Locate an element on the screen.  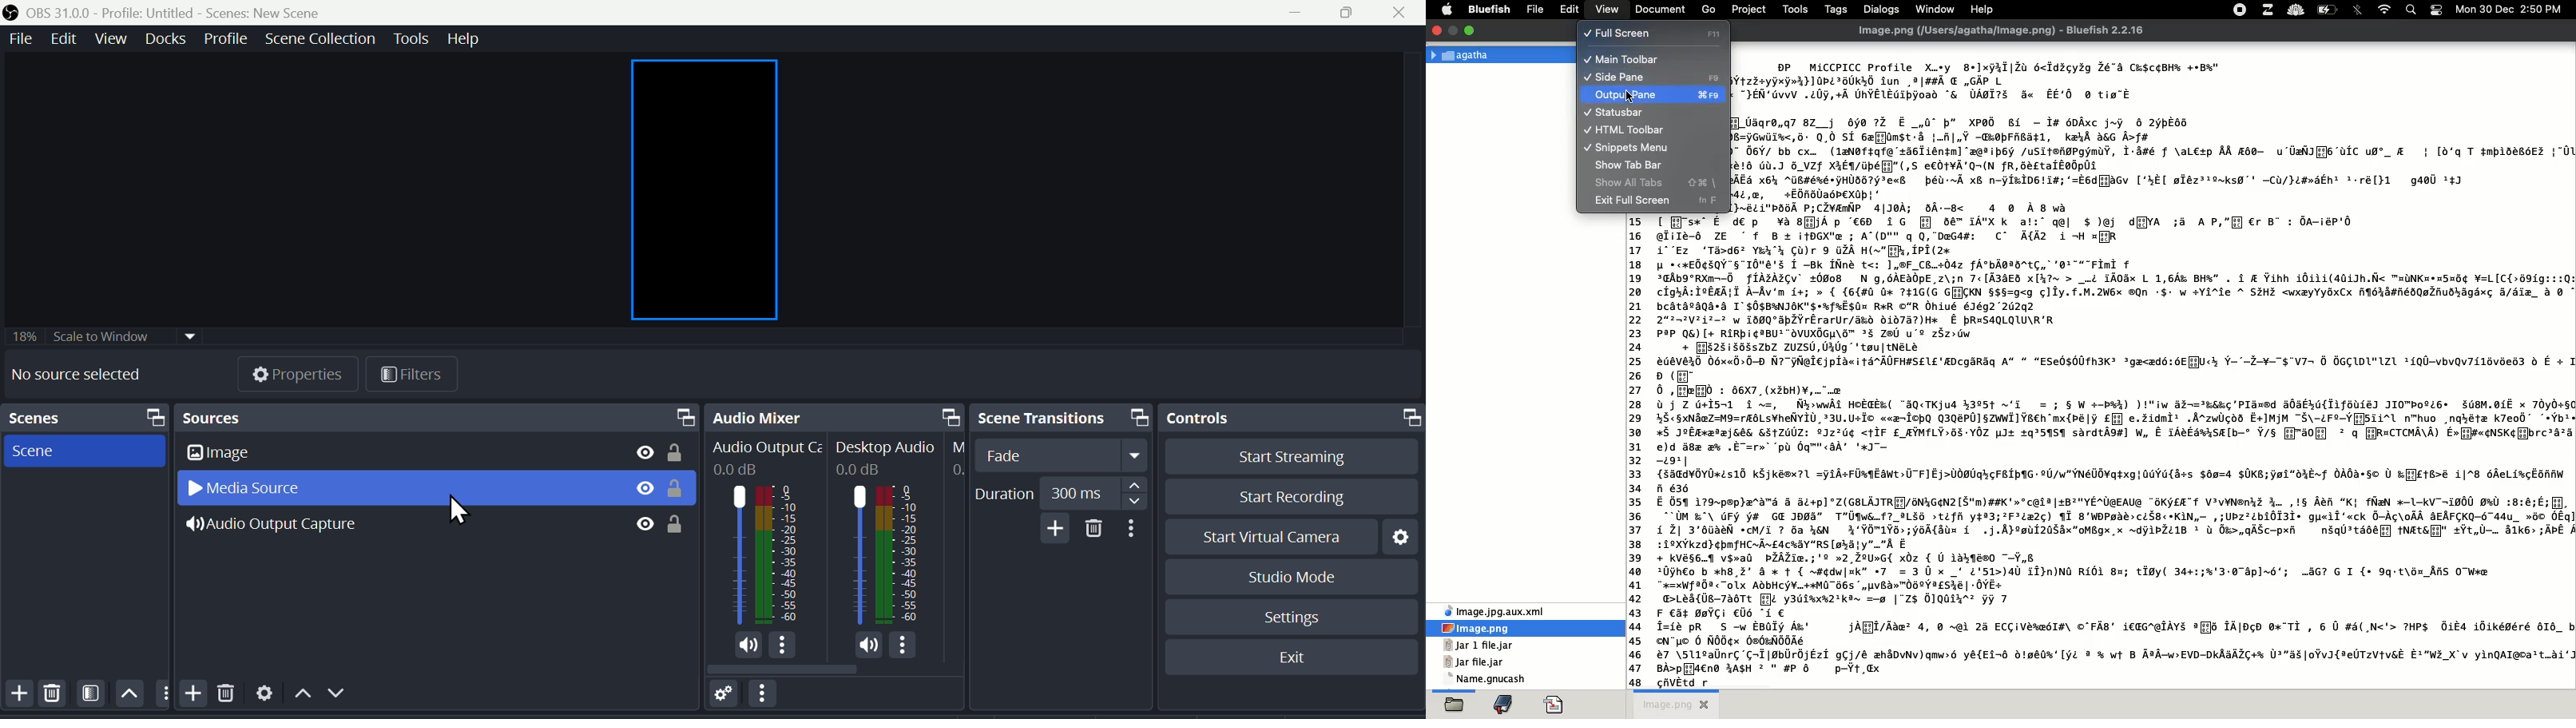
Audio output capture is located at coordinates (290, 527).